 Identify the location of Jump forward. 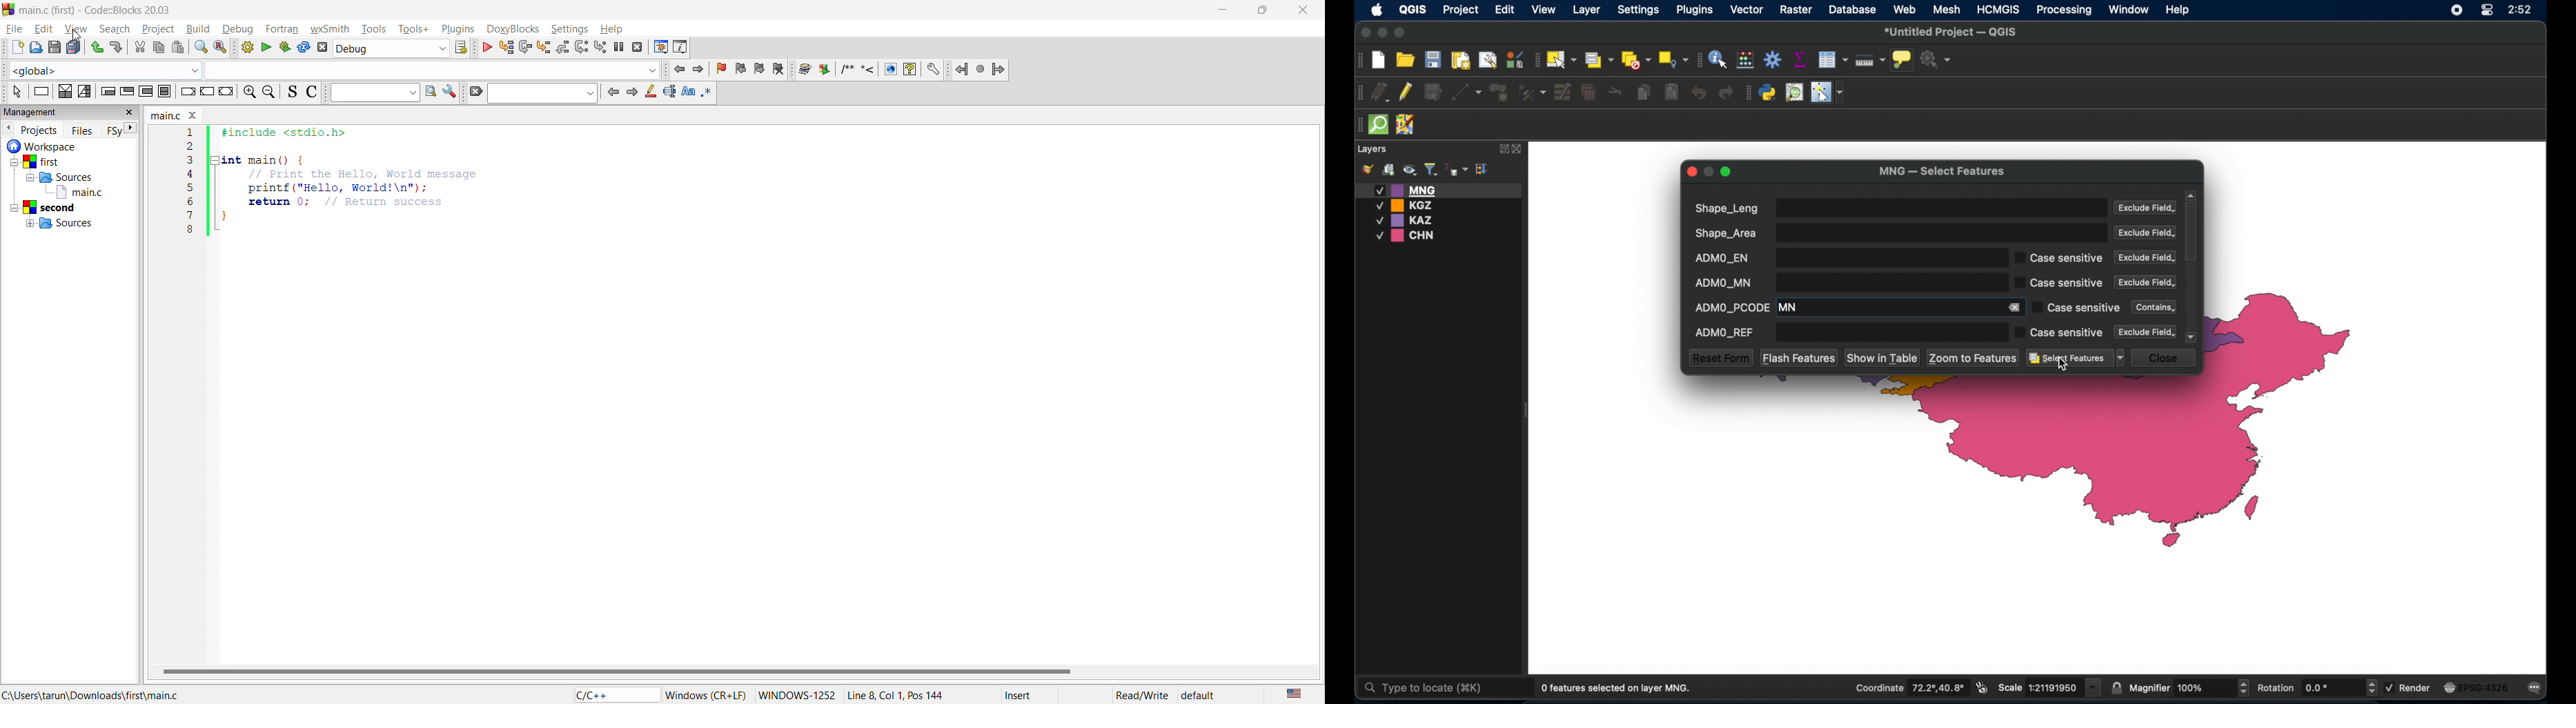
(999, 69).